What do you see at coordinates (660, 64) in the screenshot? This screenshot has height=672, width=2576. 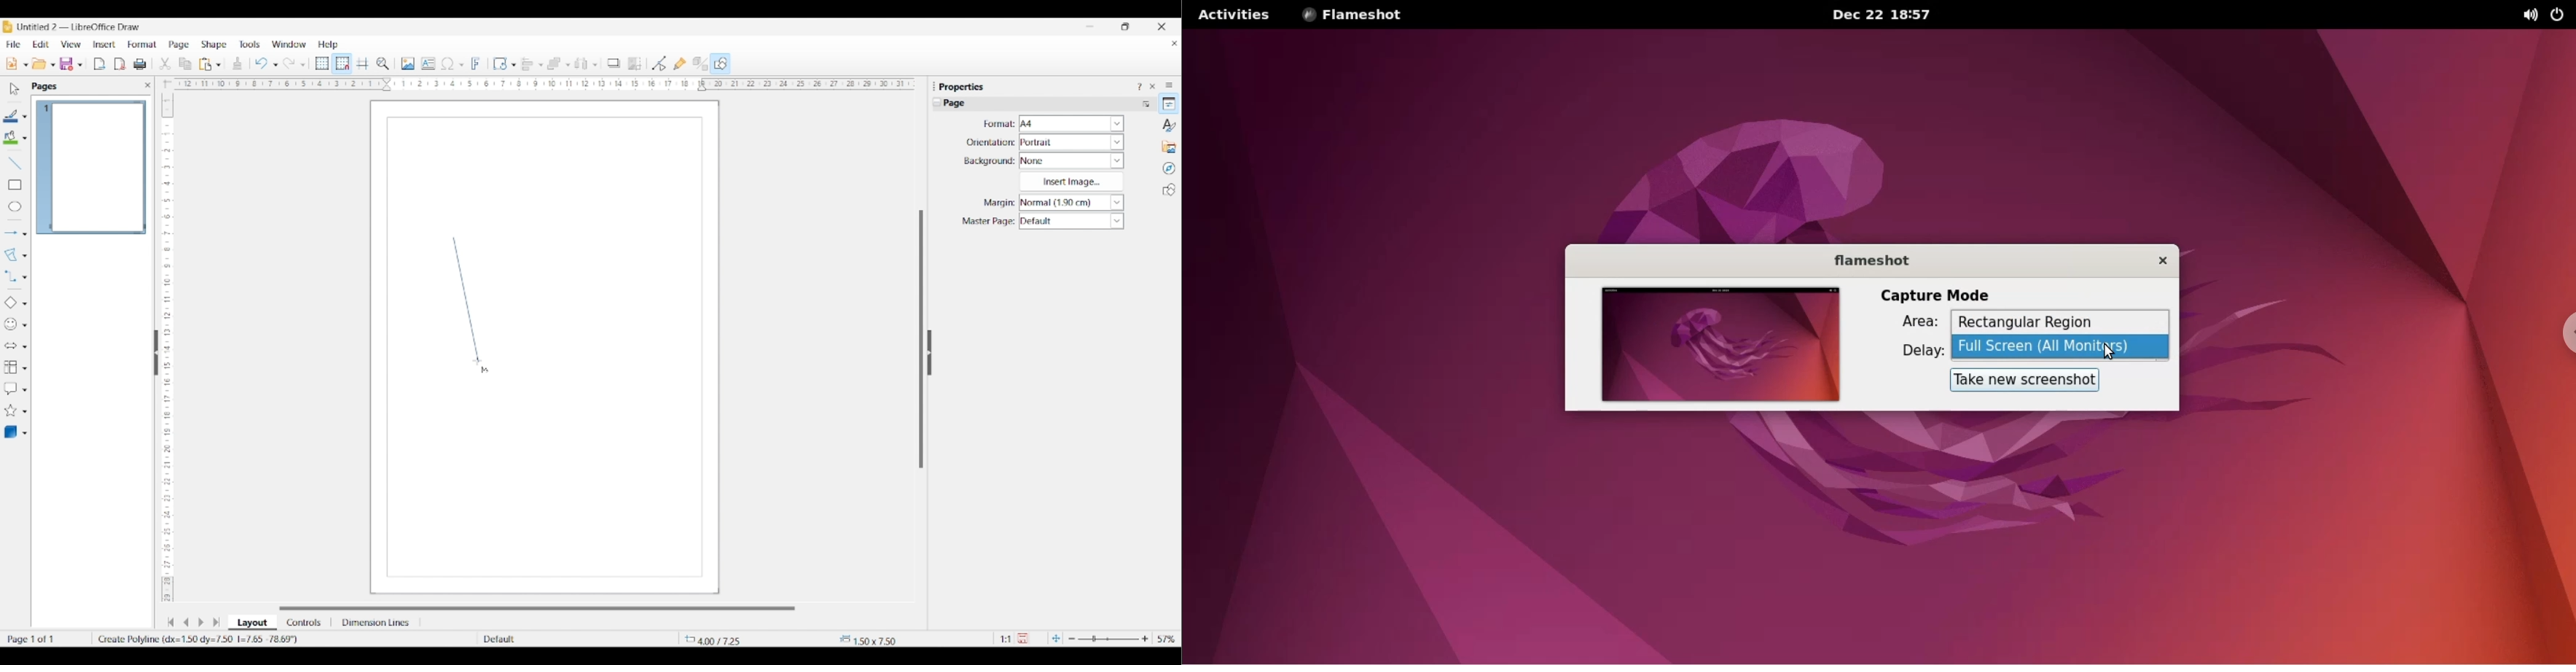 I see `Toggle point edit mode` at bounding box center [660, 64].